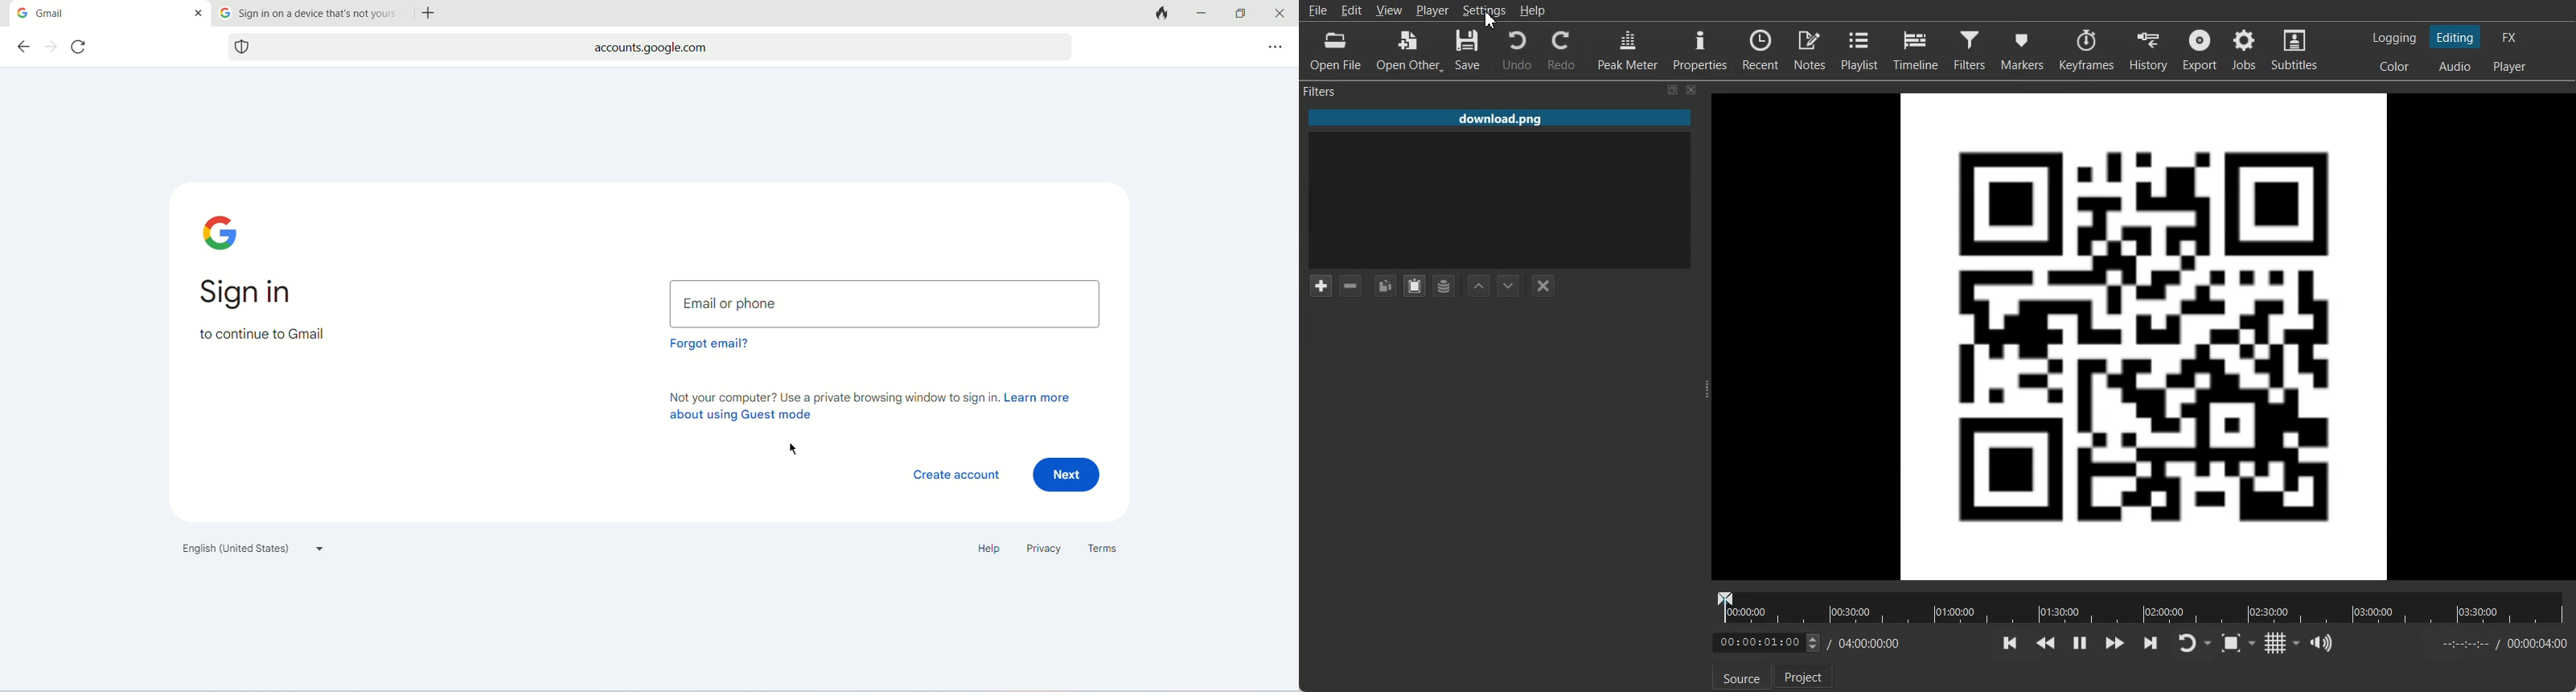 The height and width of the screenshot is (700, 2576). Describe the element at coordinates (1320, 285) in the screenshot. I see `Add Filter` at that location.